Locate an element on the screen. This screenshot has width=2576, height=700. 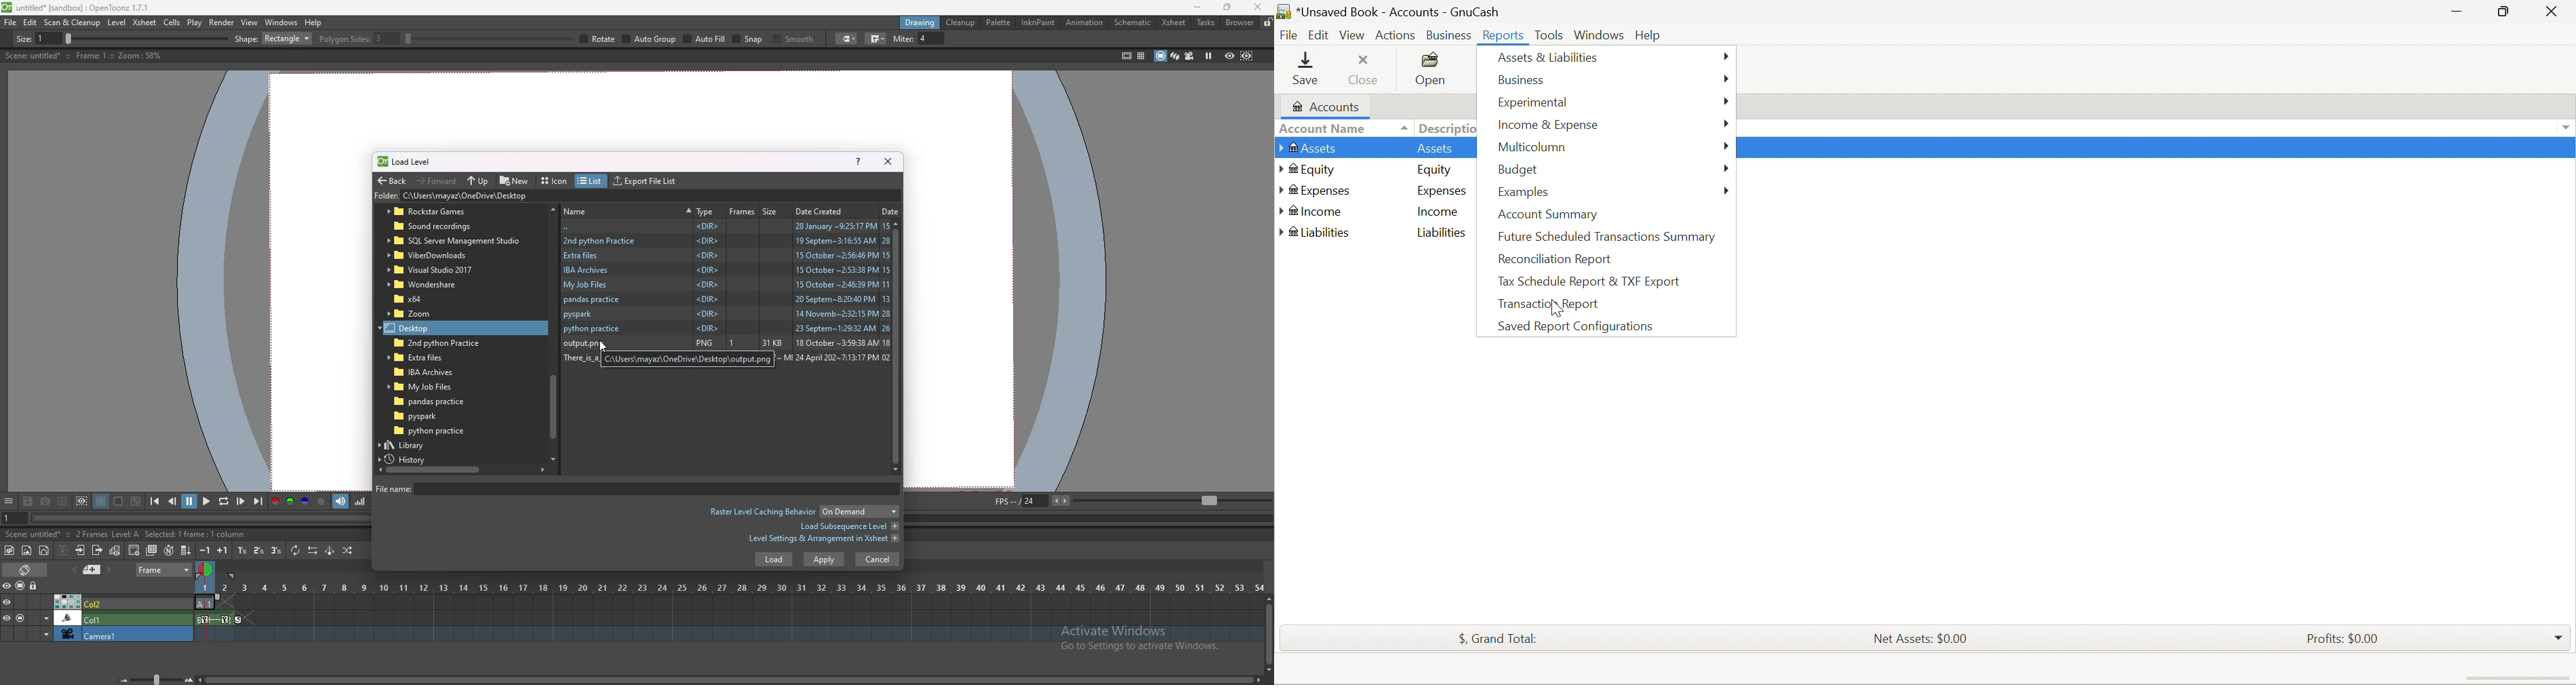
folder is located at coordinates (422, 328).